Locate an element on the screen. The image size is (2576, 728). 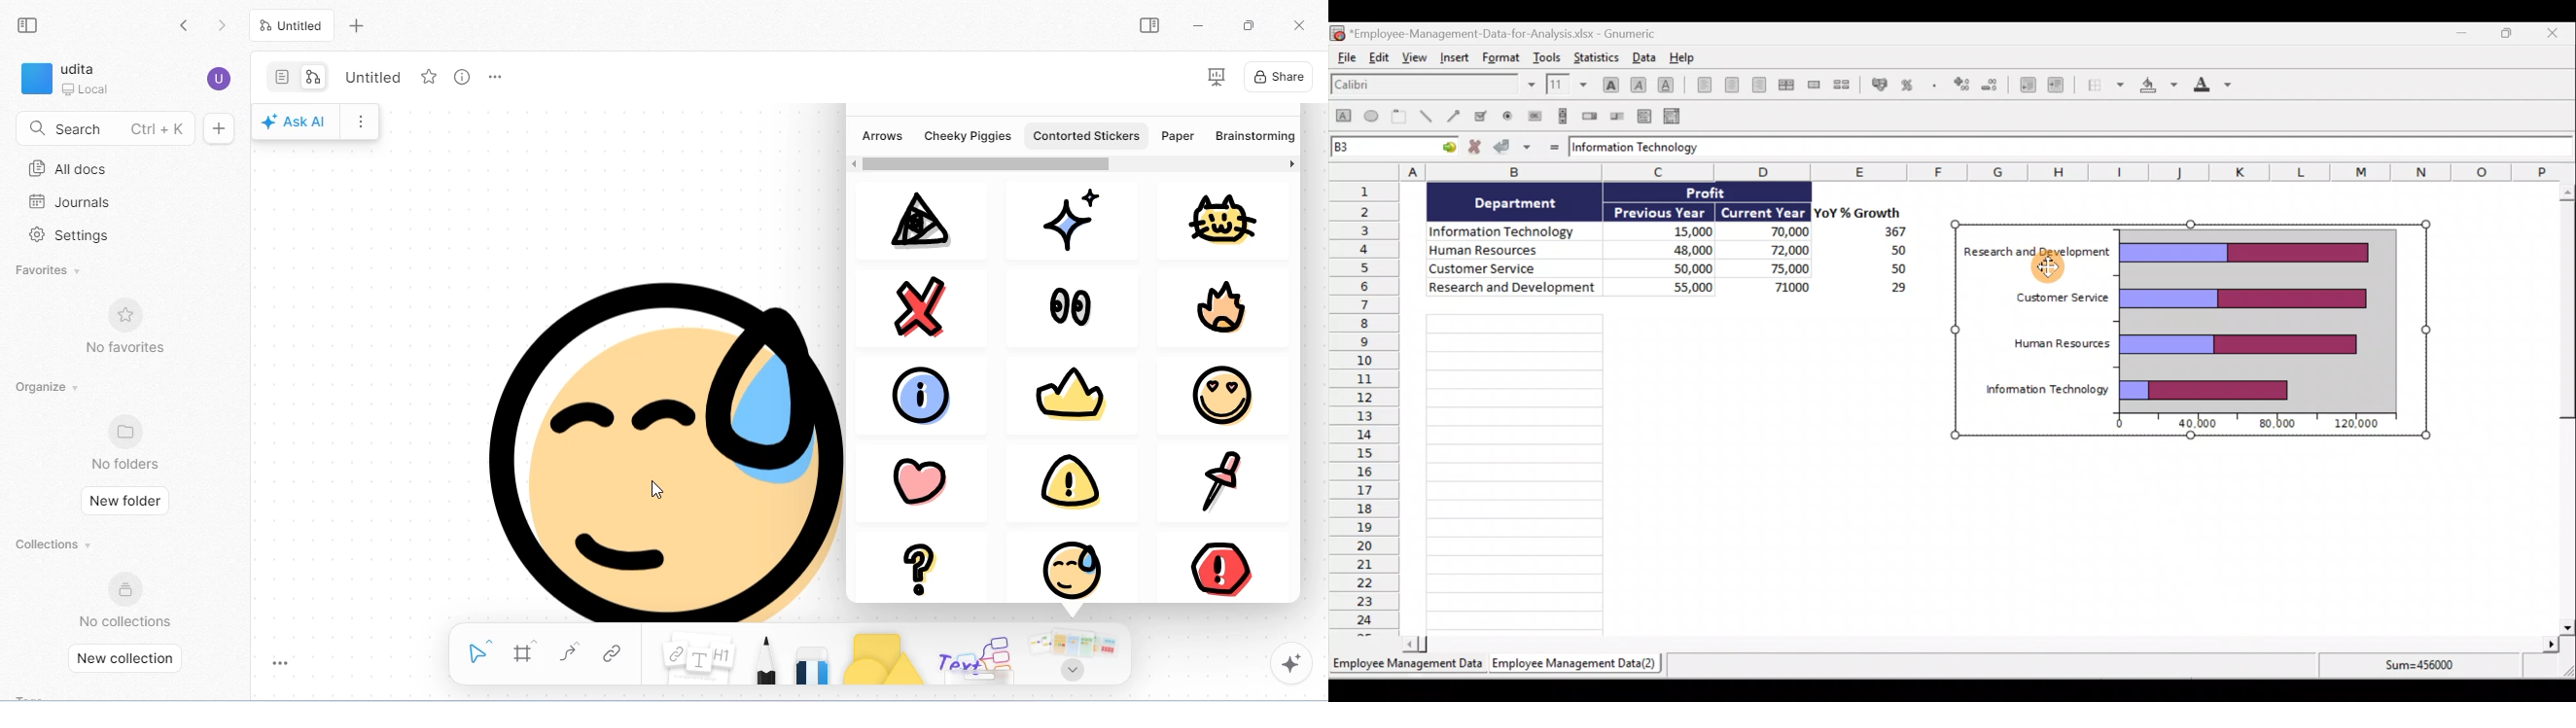
emoji is moved is located at coordinates (644, 448).